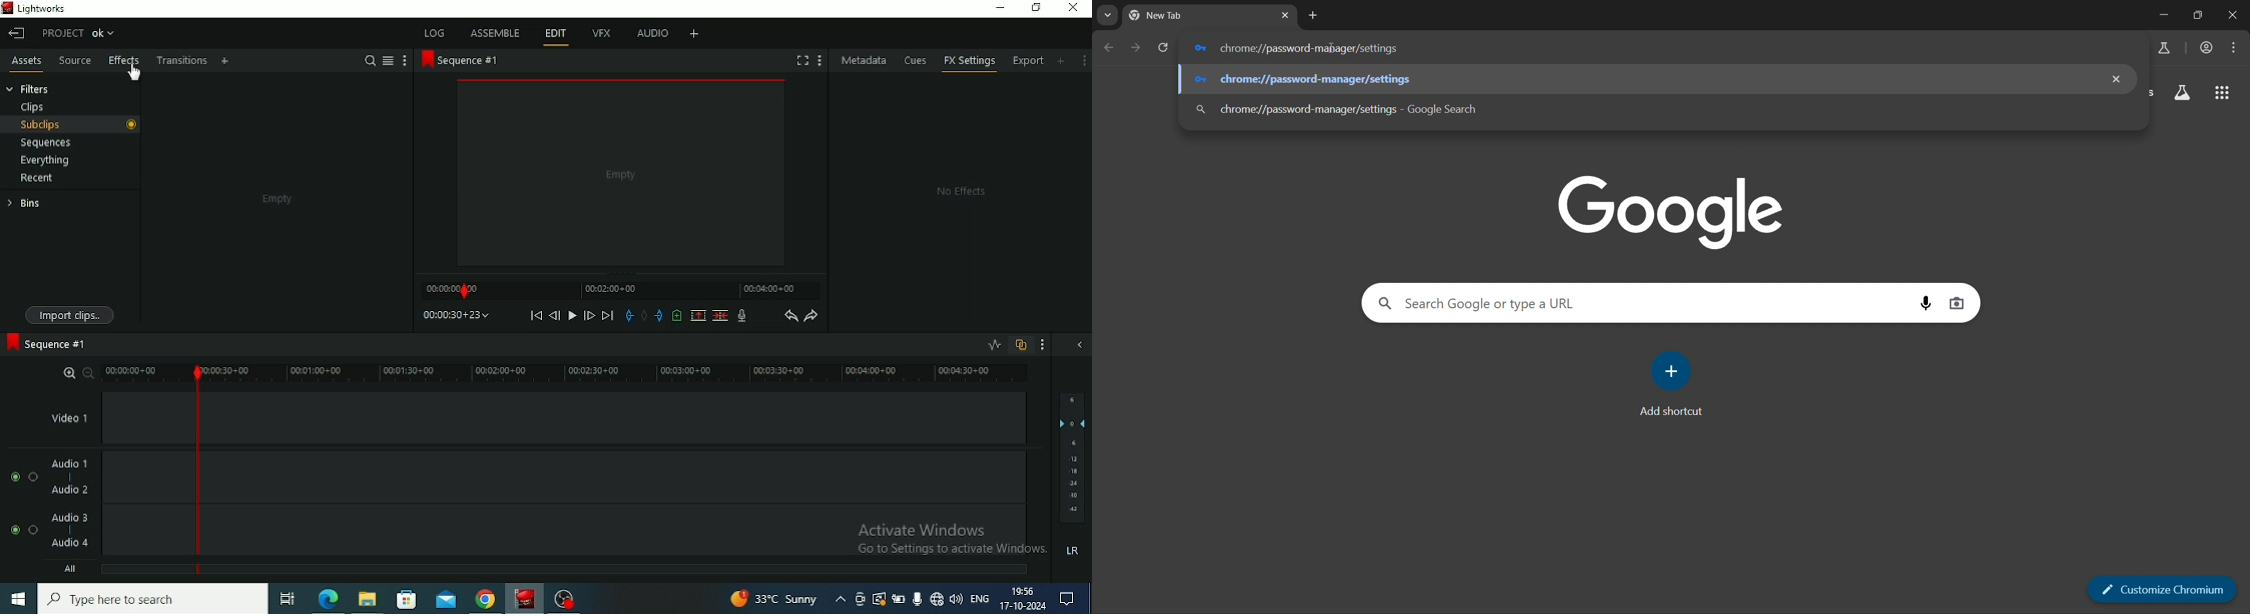  I want to click on customize chromium, so click(2159, 589).